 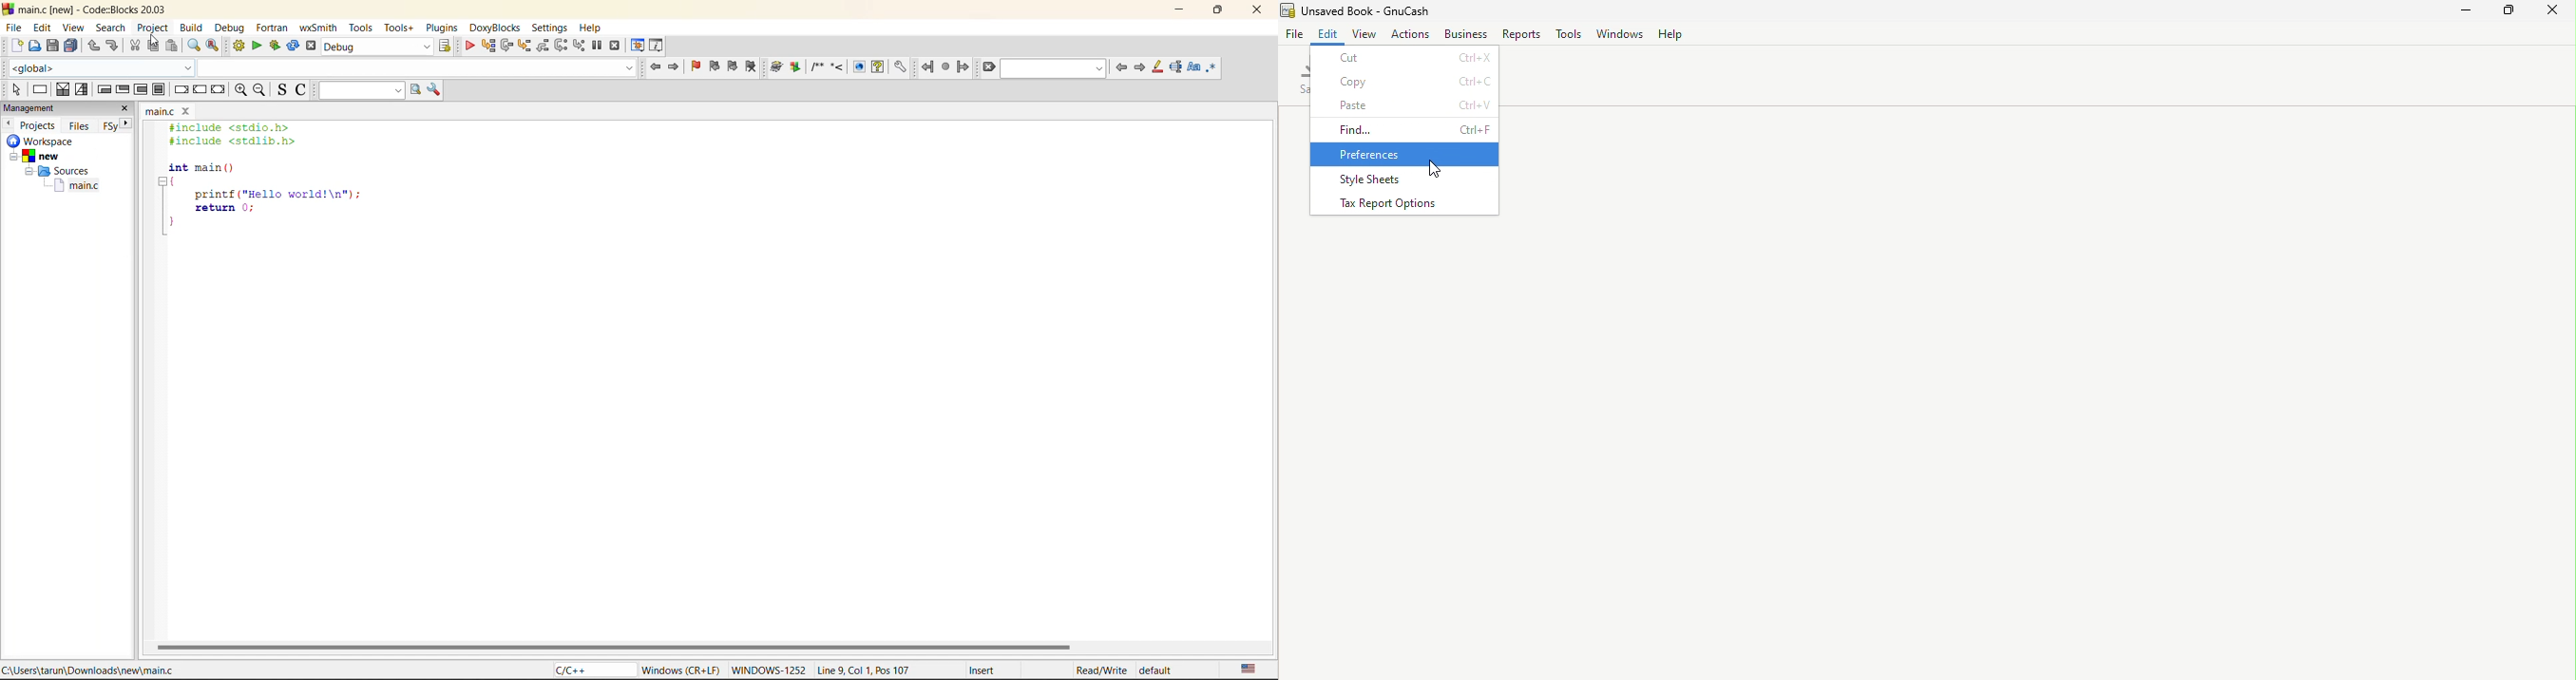 What do you see at coordinates (122, 89) in the screenshot?
I see `exit condition loop` at bounding box center [122, 89].